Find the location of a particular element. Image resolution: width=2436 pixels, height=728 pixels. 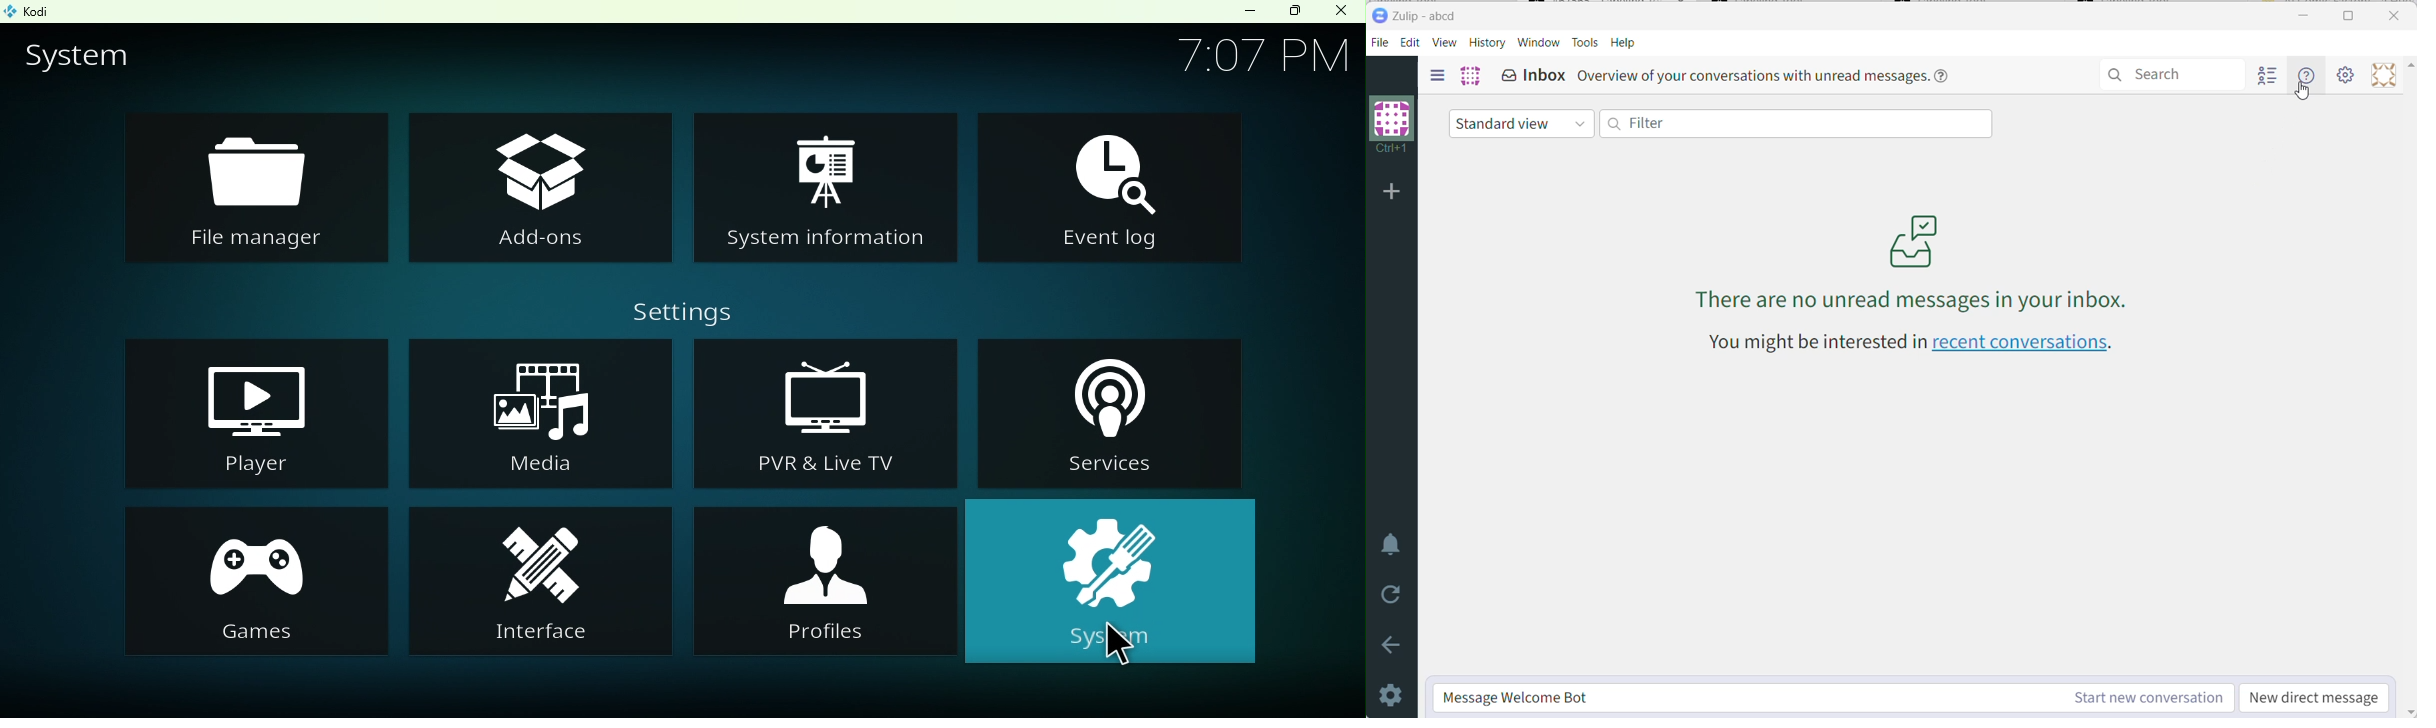

Edit is located at coordinates (1412, 43).